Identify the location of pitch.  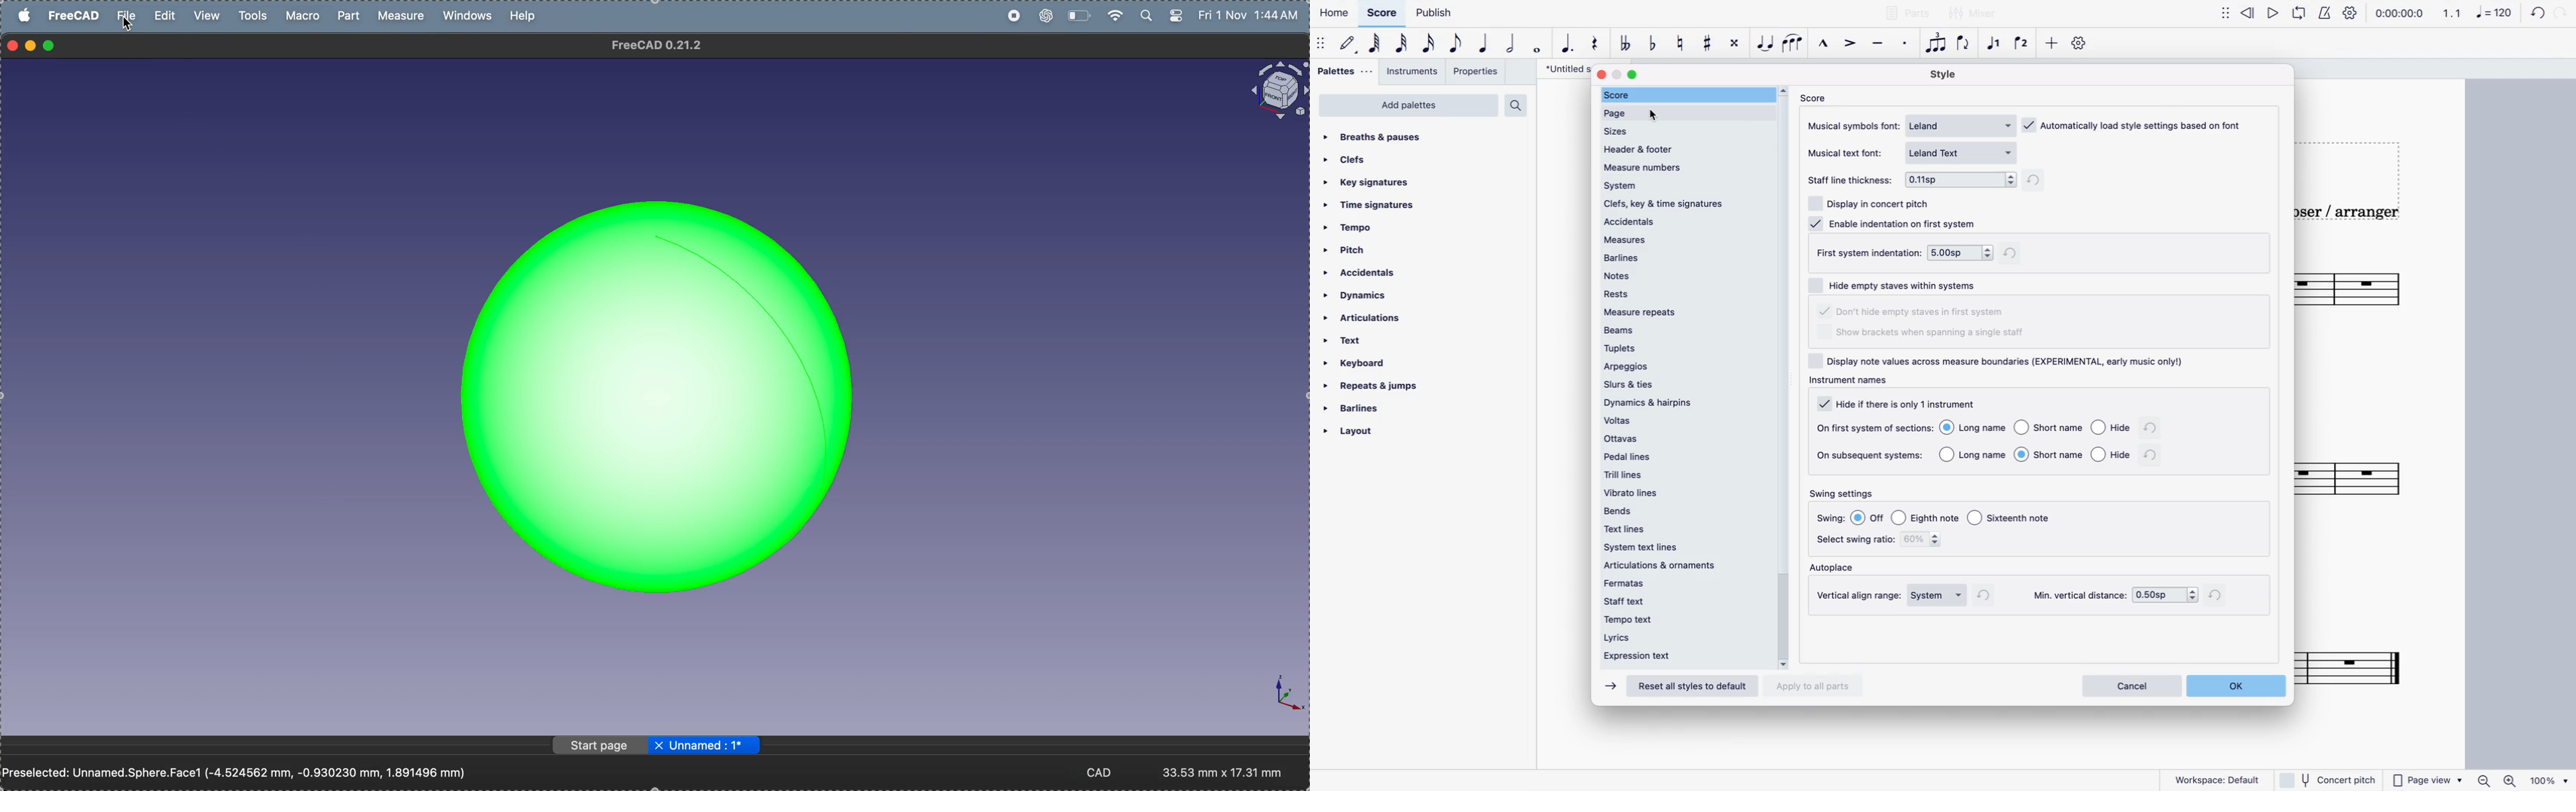
(1351, 249).